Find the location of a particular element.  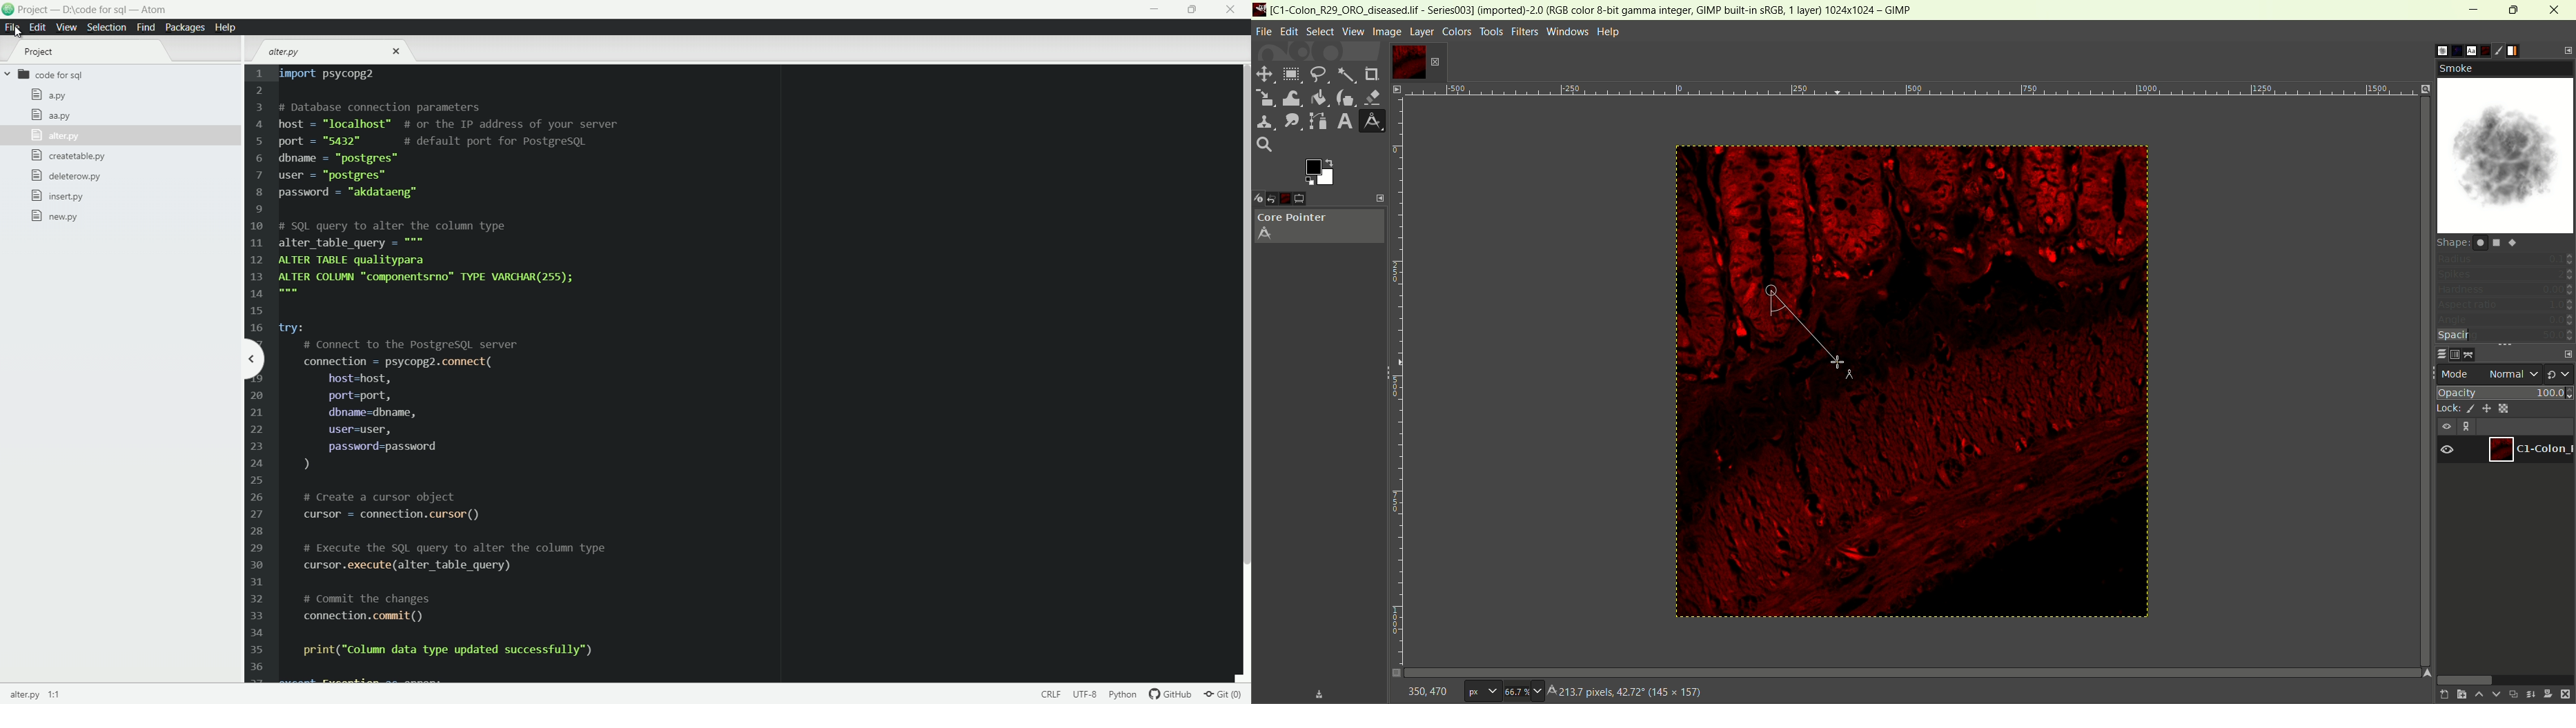

length and angle measured is located at coordinates (1805, 351).